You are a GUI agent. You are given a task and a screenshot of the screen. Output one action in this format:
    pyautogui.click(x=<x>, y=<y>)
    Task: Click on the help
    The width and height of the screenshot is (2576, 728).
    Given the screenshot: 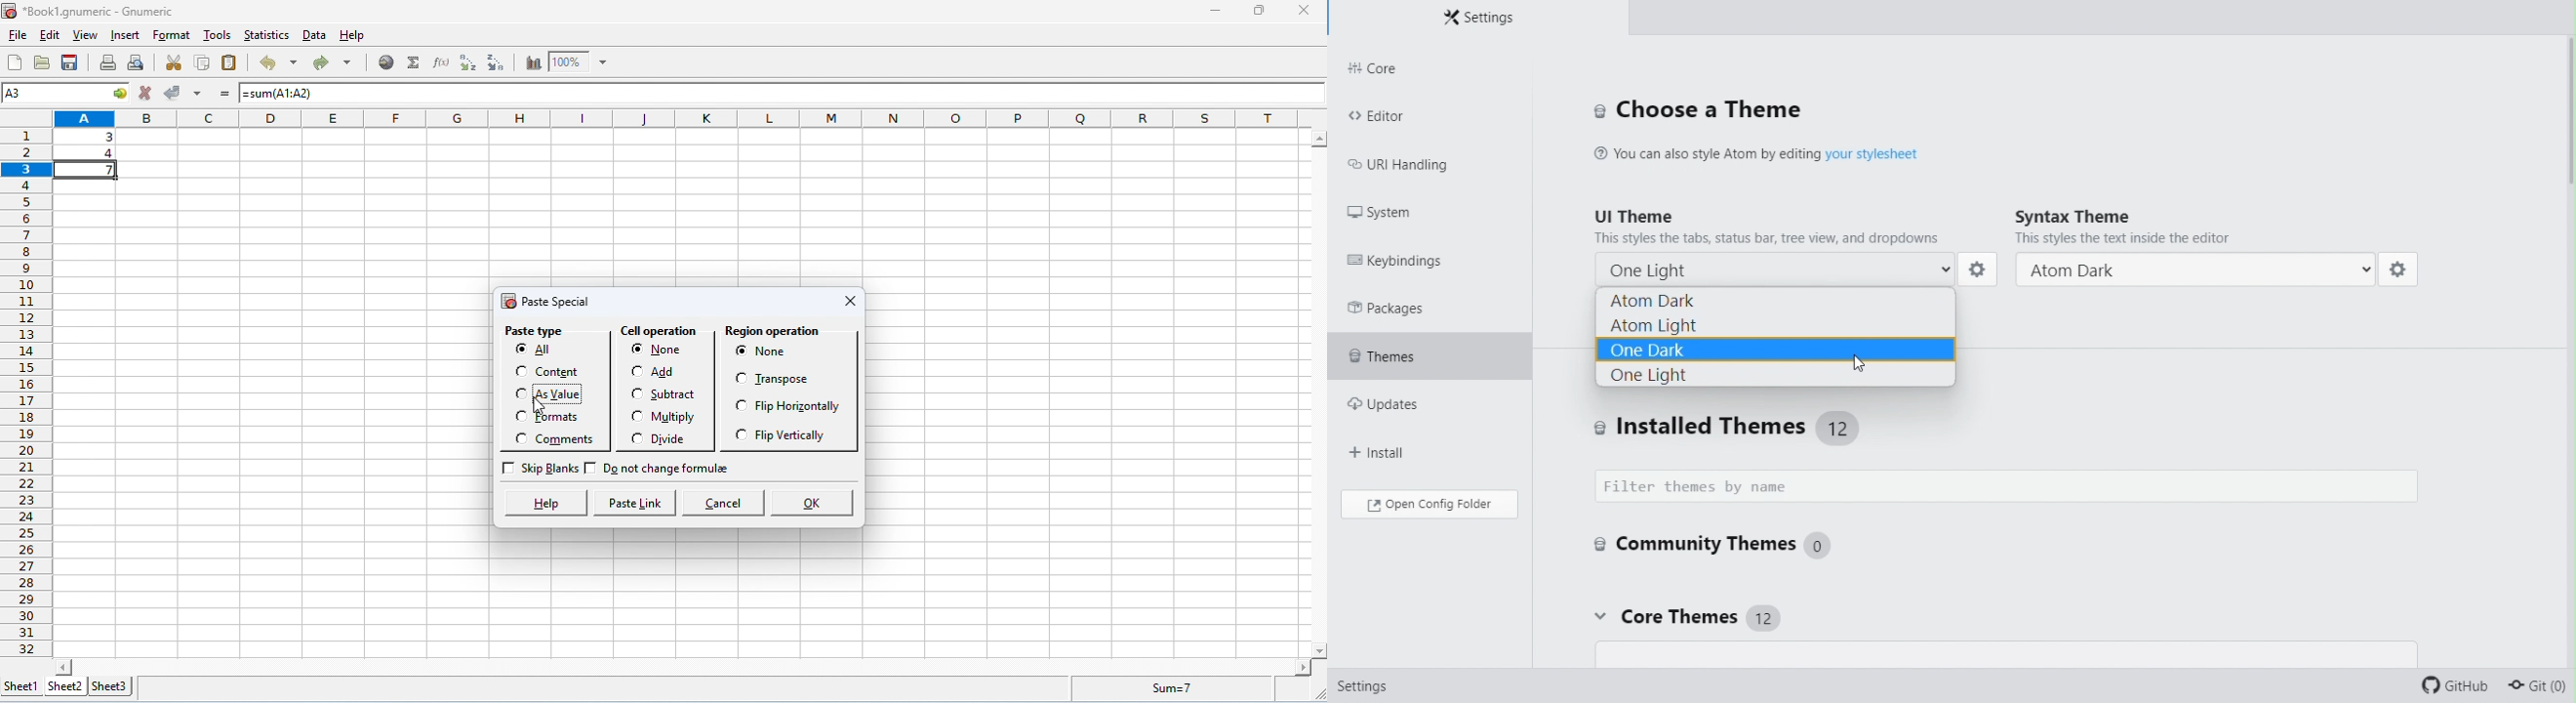 What is the action you would take?
    pyautogui.click(x=544, y=502)
    